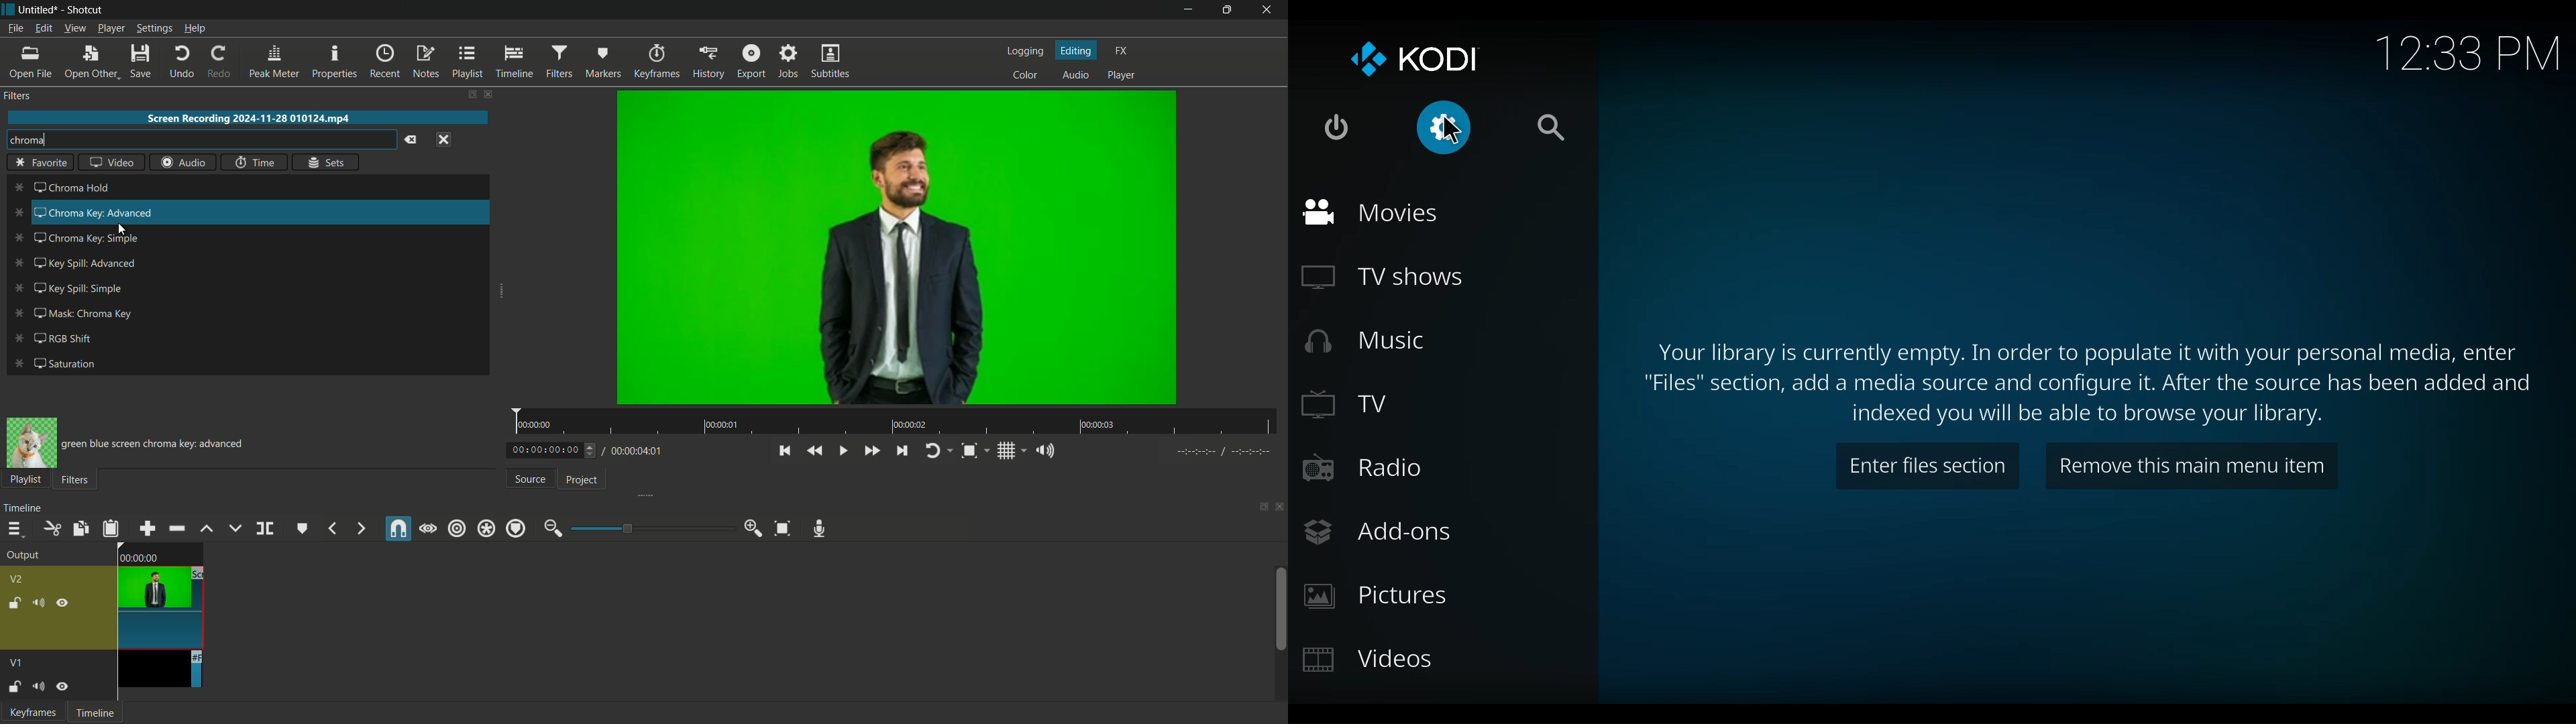 The width and height of the screenshot is (2576, 728). What do you see at coordinates (158, 670) in the screenshot?
I see `video-1 on timeline` at bounding box center [158, 670].